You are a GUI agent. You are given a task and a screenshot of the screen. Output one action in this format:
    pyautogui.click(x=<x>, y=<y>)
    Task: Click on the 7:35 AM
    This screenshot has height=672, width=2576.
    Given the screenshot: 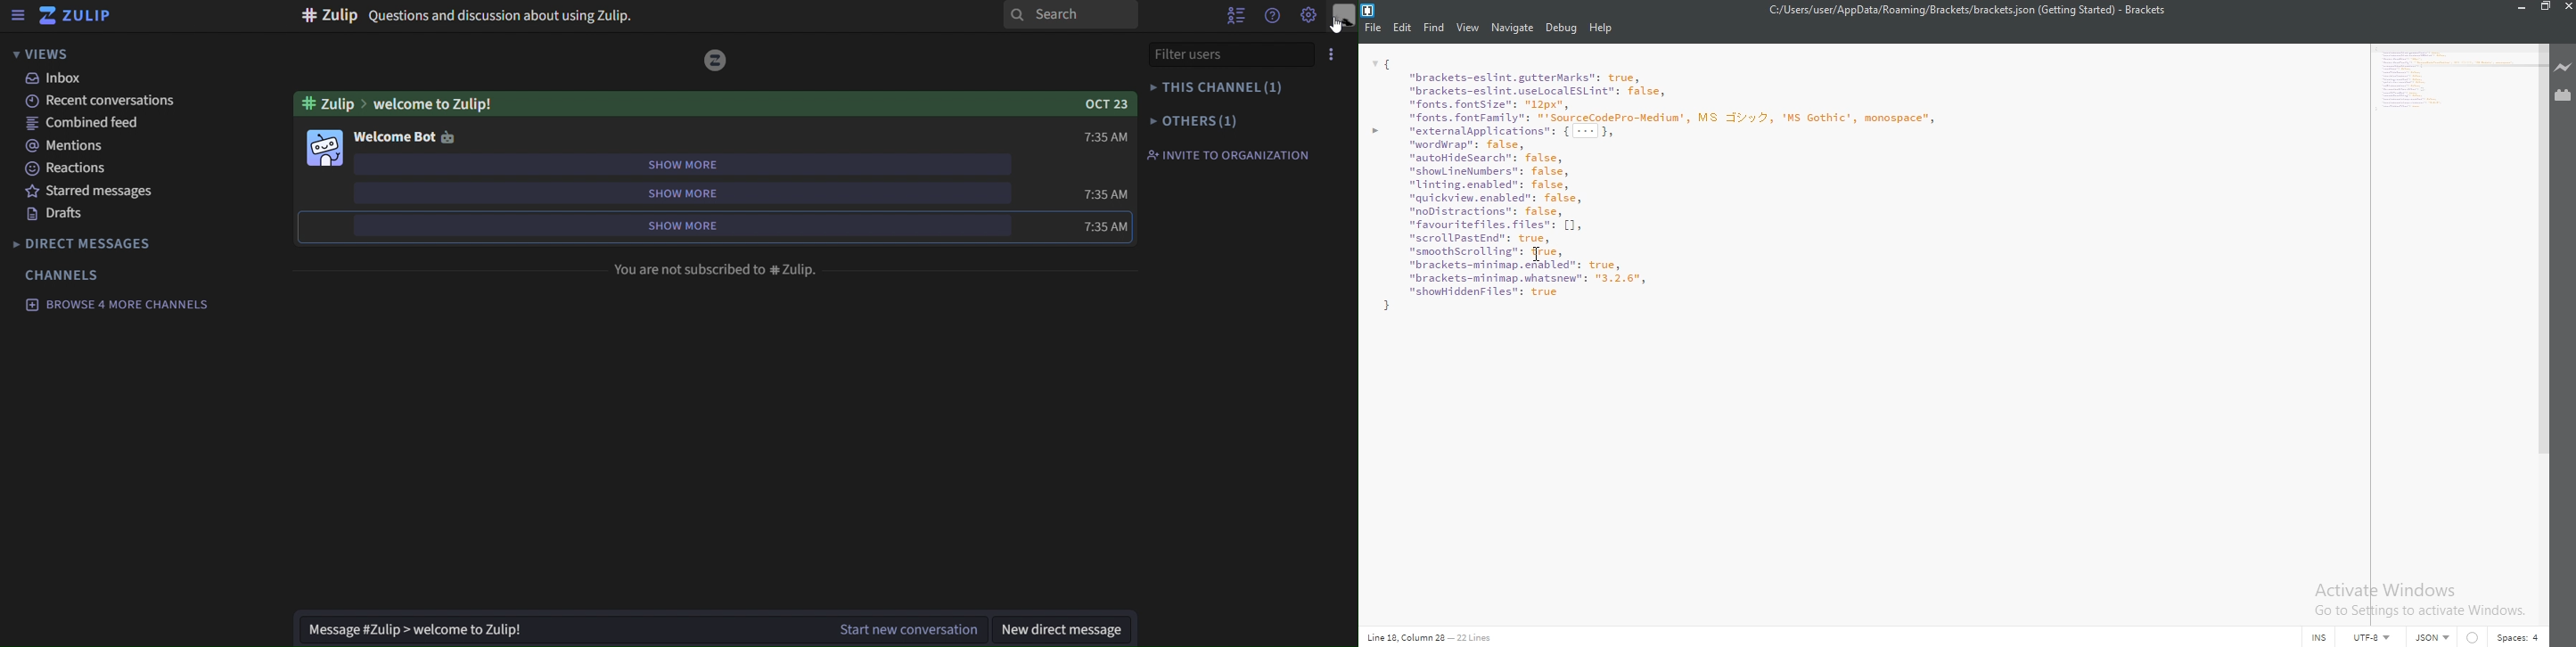 What is the action you would take?
    pyautogui.click(x=1098, y=227)
    